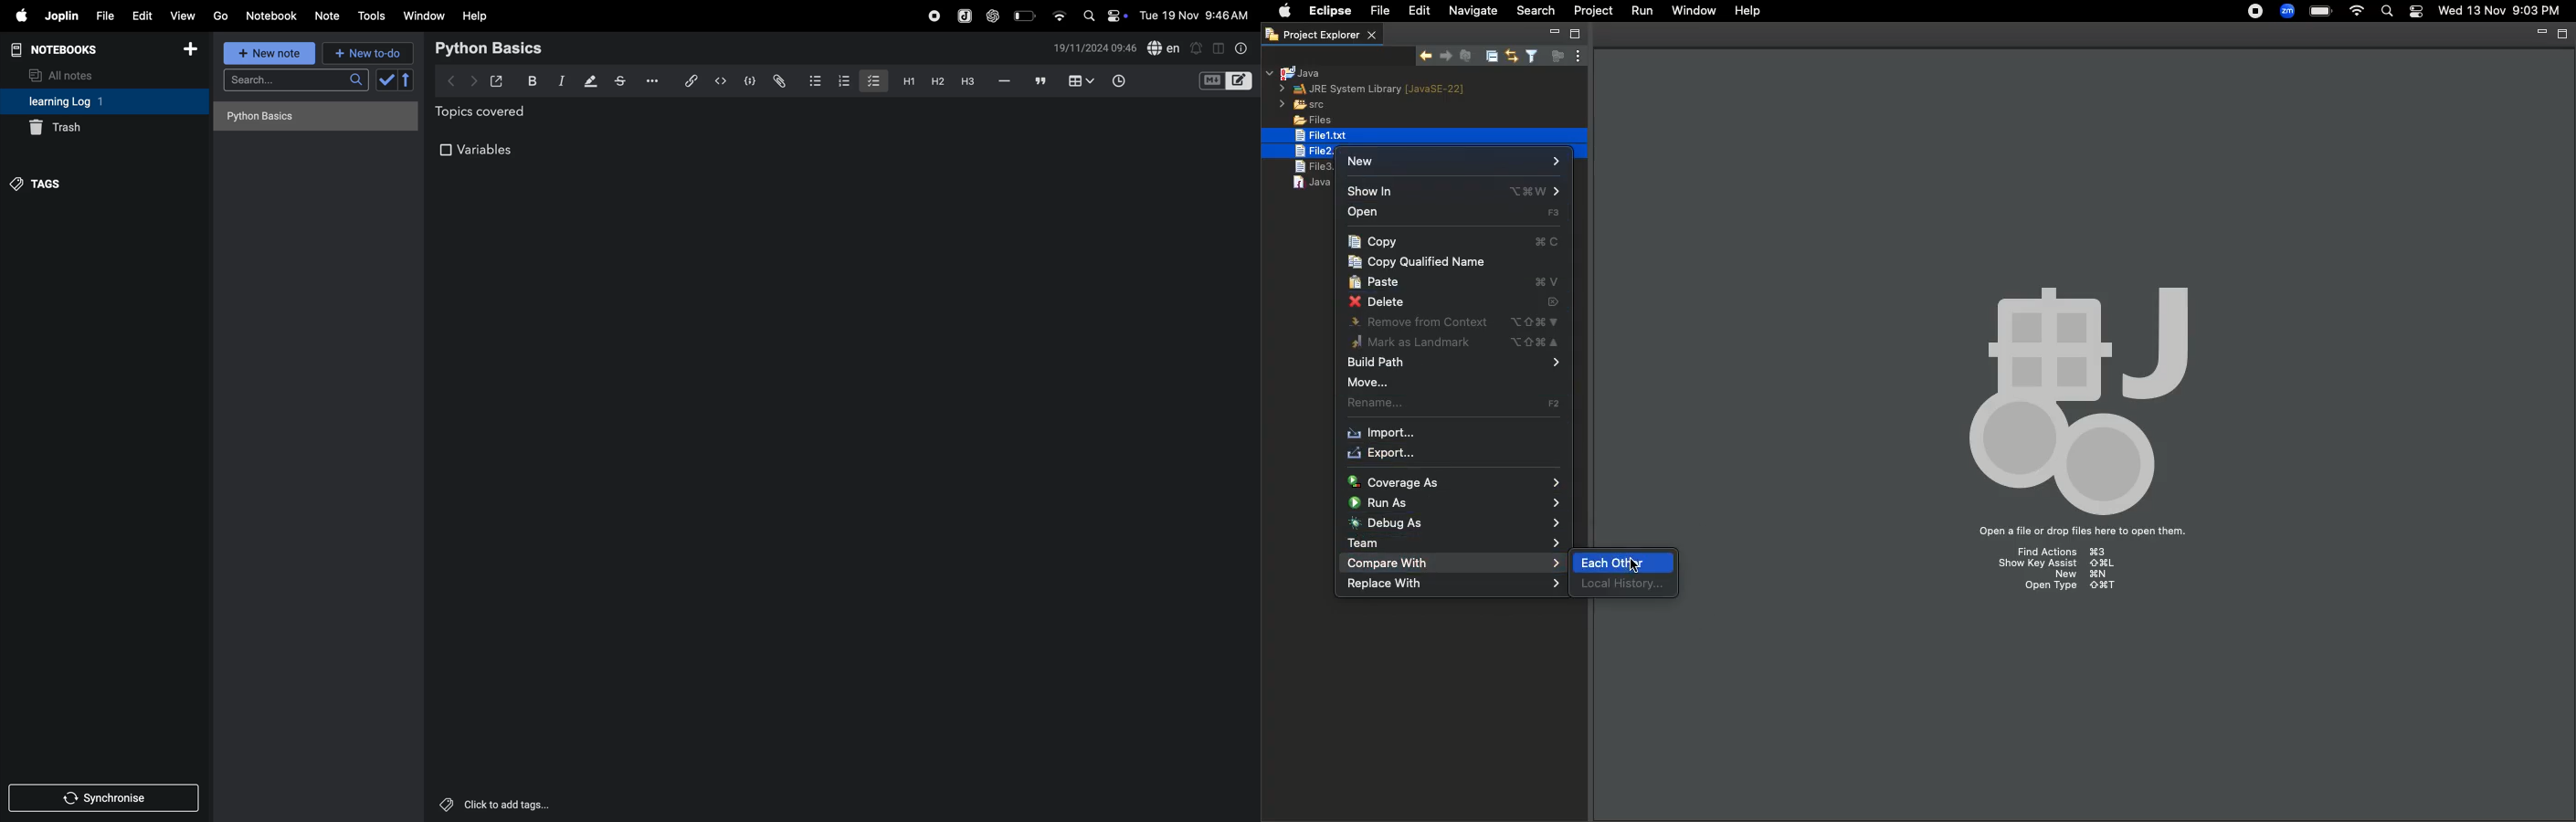 This screenshot has height=840, width=2576. Describe the element at coordinates (872, 79) in the screenshot. I see `checkbox` at that location.